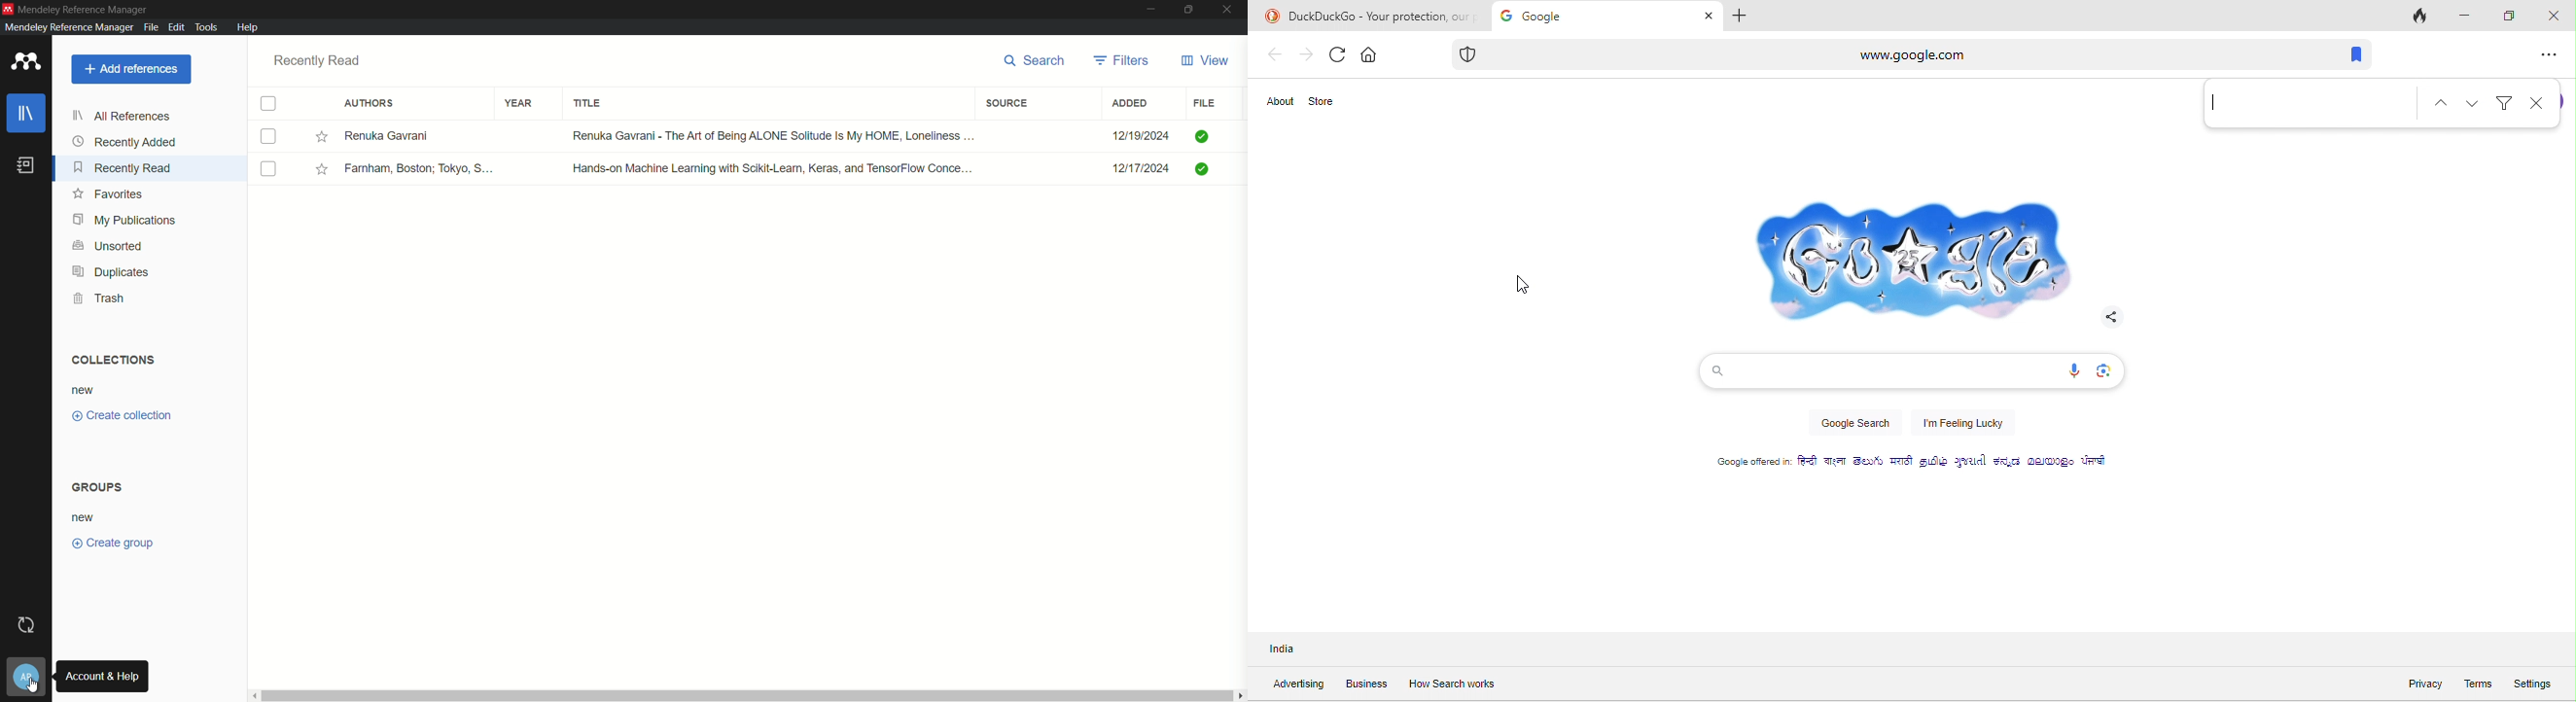  Describe the element at coordinates (151, 28) in the screenshot. I see `file menu` at that location.